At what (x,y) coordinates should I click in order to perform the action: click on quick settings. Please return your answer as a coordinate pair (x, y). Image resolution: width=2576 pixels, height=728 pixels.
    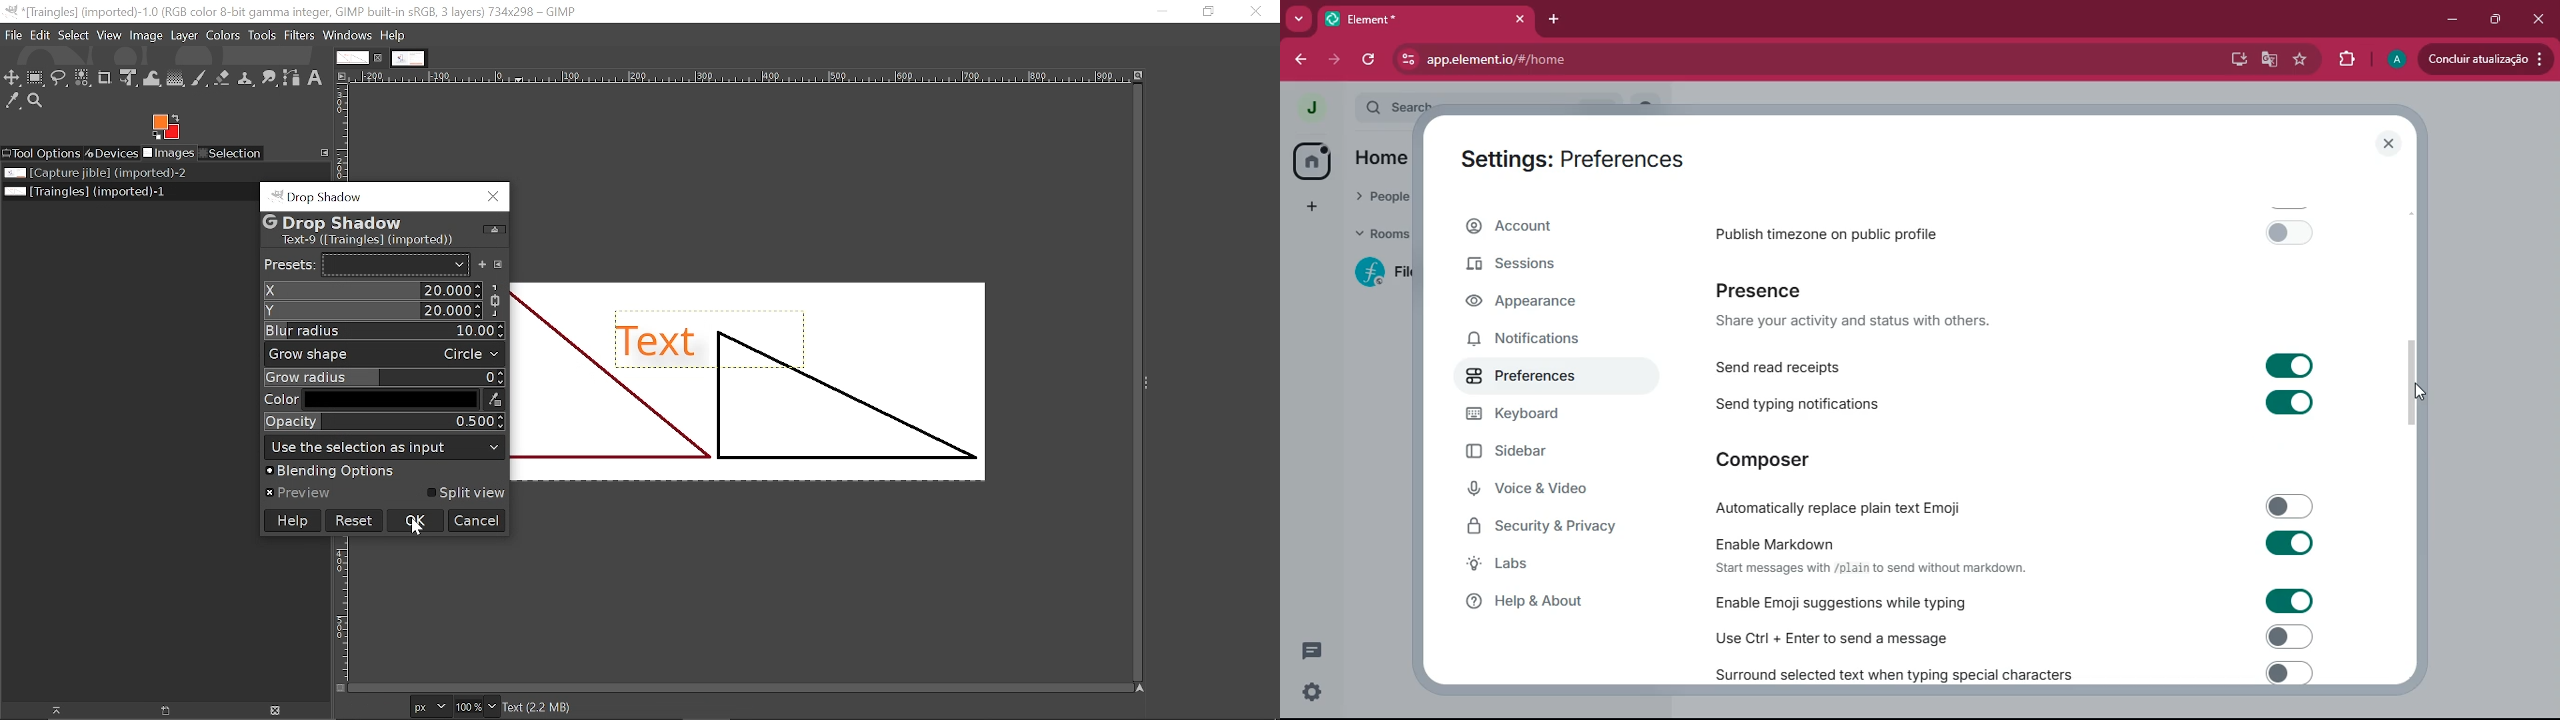
    Looking at the image, I should click on (1310, 694).